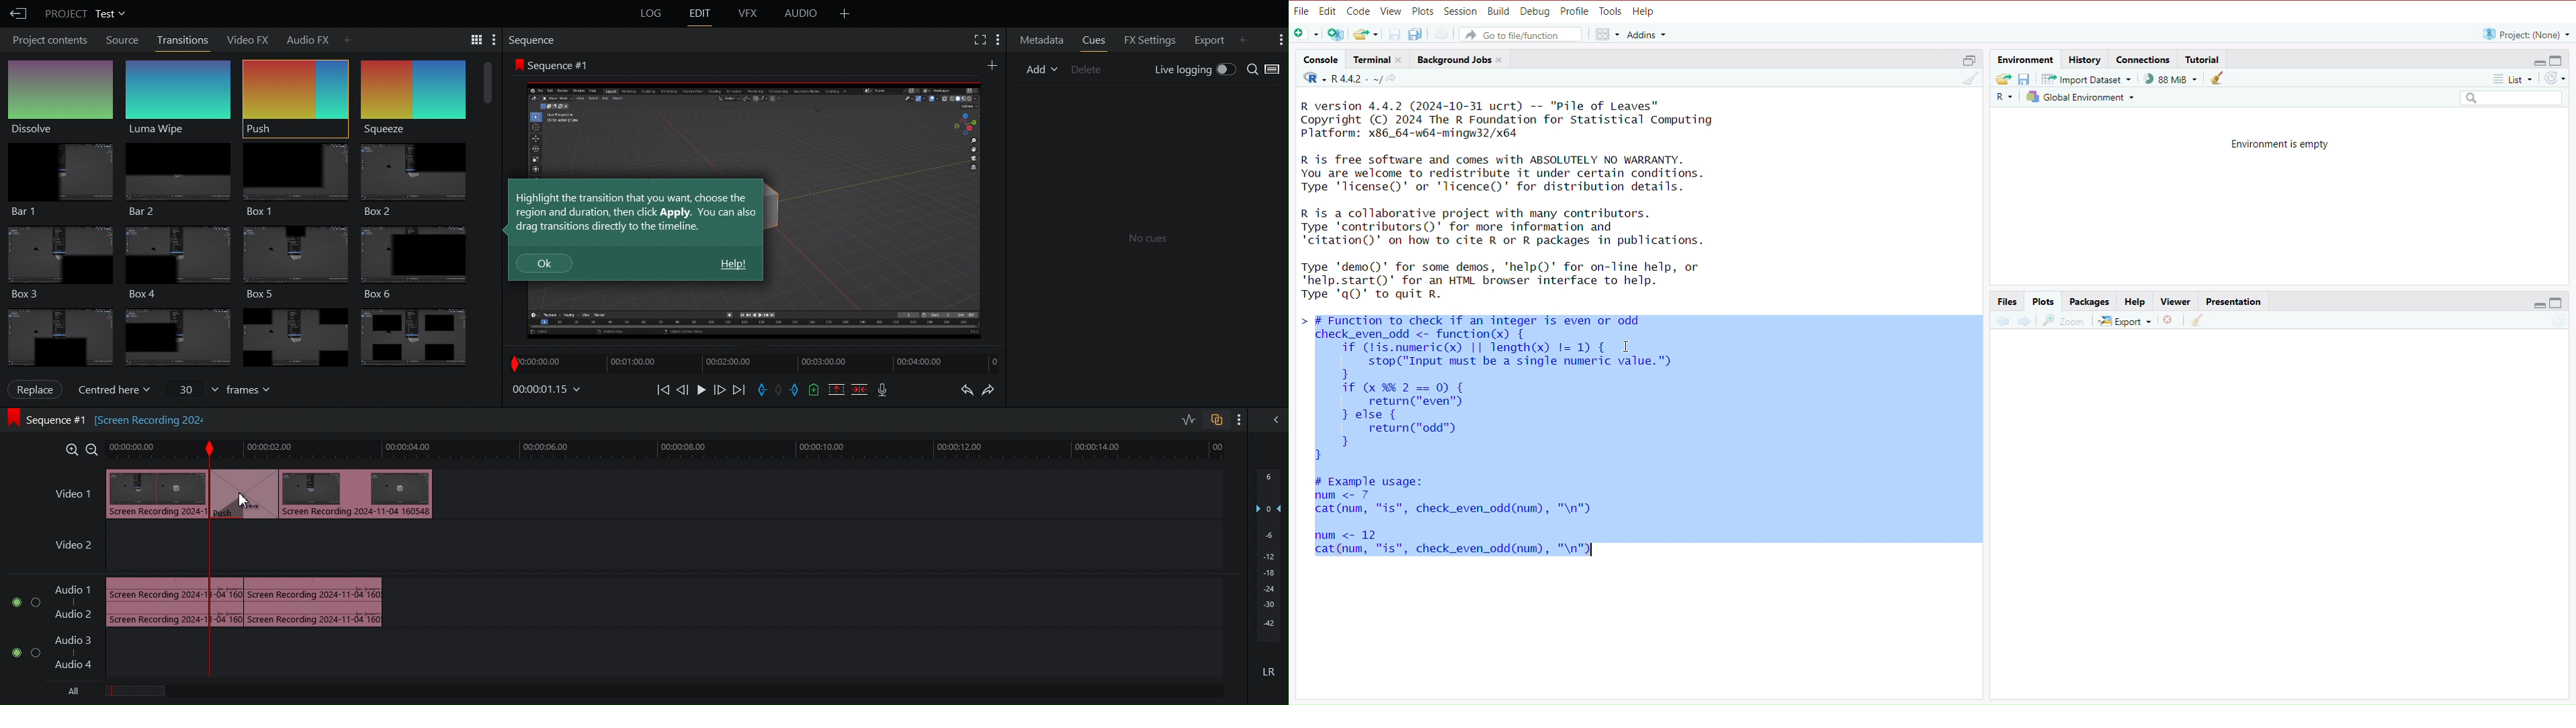  I want to click on > # Function to check if an integer is even or odd
check_even_odd <- function(x) {
if (tis.numeric() || length(x) '=1) { I
stop("Input must be a single numeric value.™)
}
if (x%62==0 {
return("even")
} else {
return("odd")
}
}
# Example usage:
num <- 7
cat(num, "is", check_even_odd(num), "\n")
num <- 12
cat(num, "is", check_even_odd(num), "\n")|, so click(1525, 442).